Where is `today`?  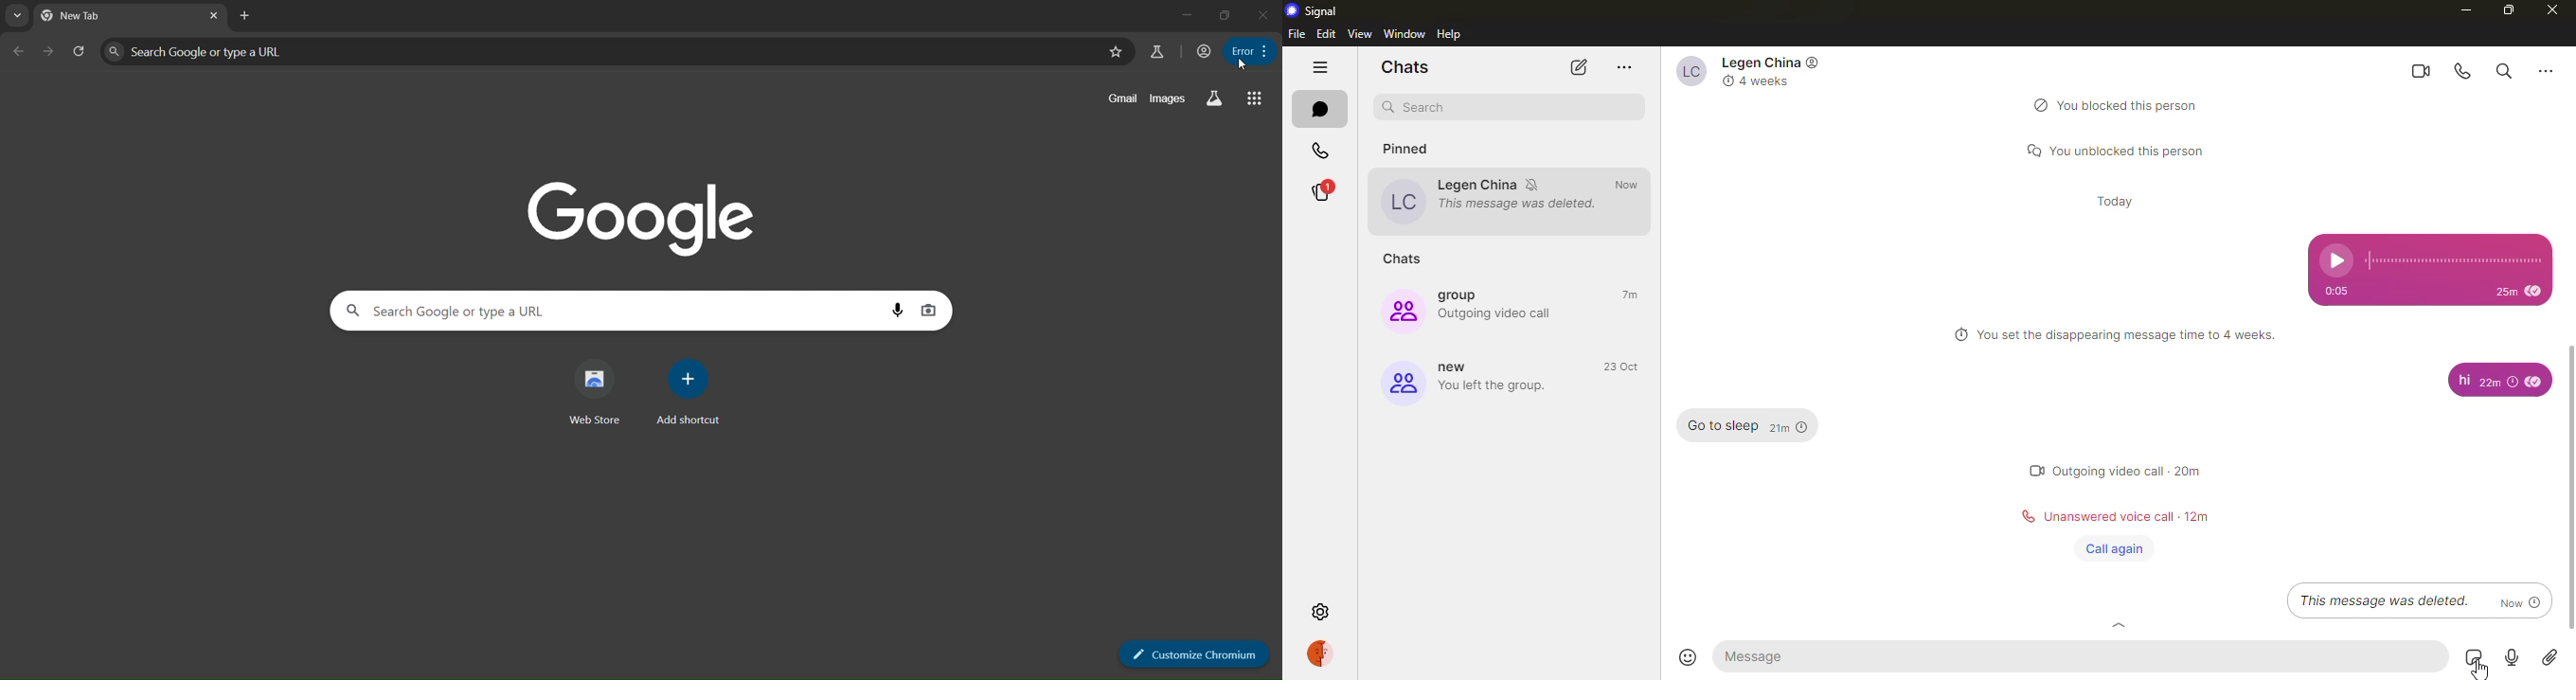 today is located at coordinates (2118, 200).